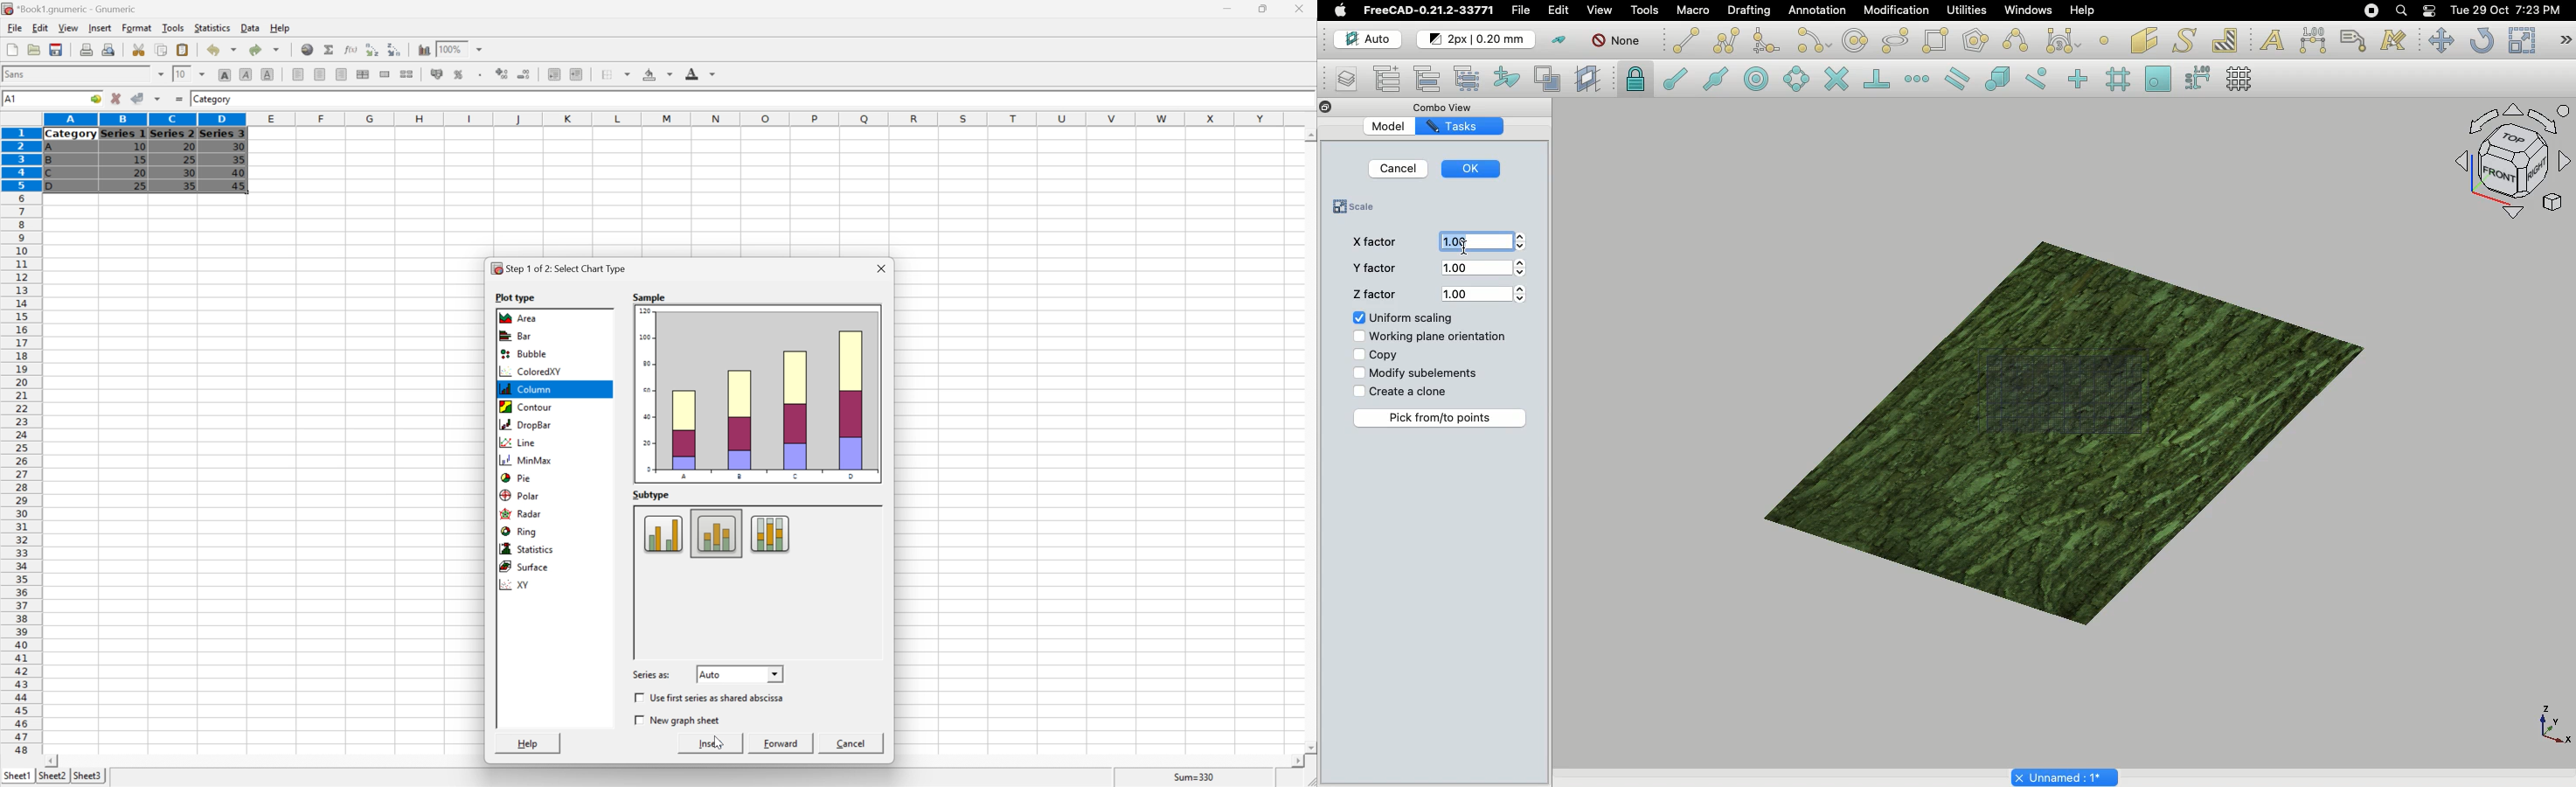 This screenshot has width=2576, height=812. I want to click on Increase the number of decimals displayed, so click(504, 74).